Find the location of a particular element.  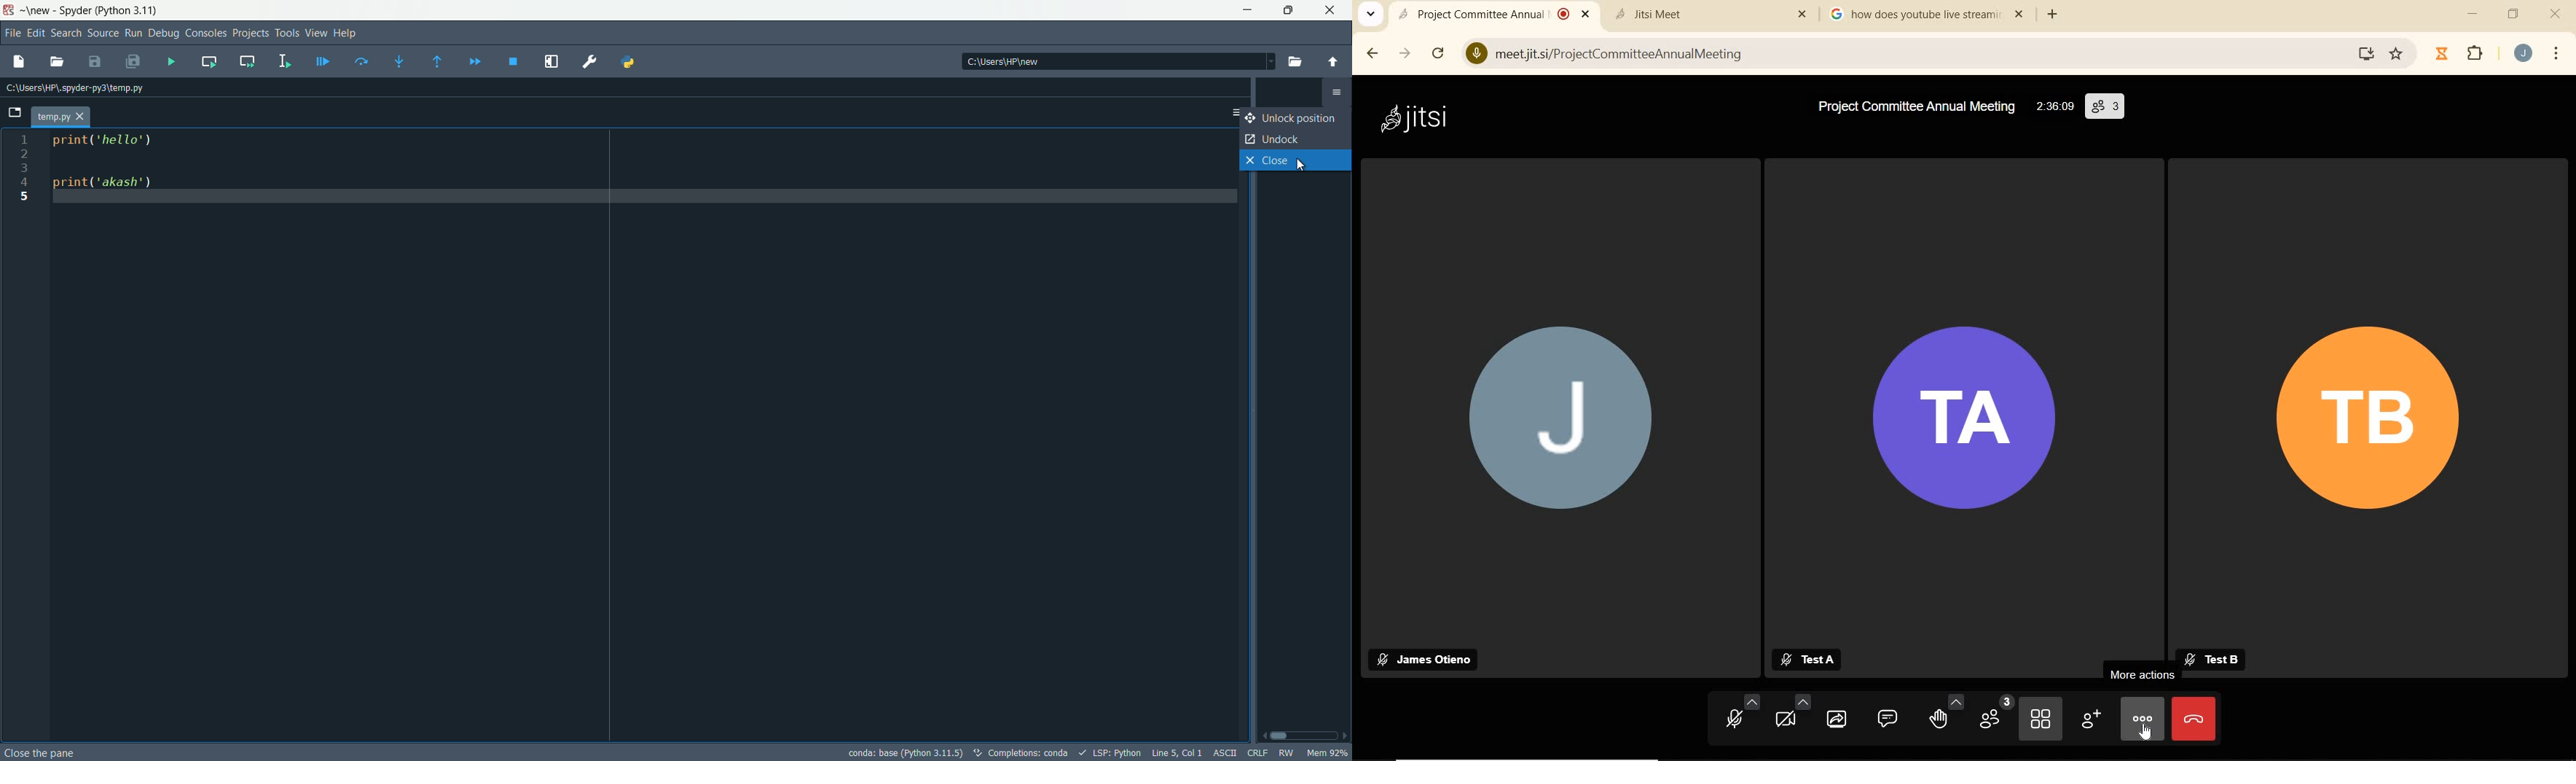

undock is located at coordinates (1296, 139).